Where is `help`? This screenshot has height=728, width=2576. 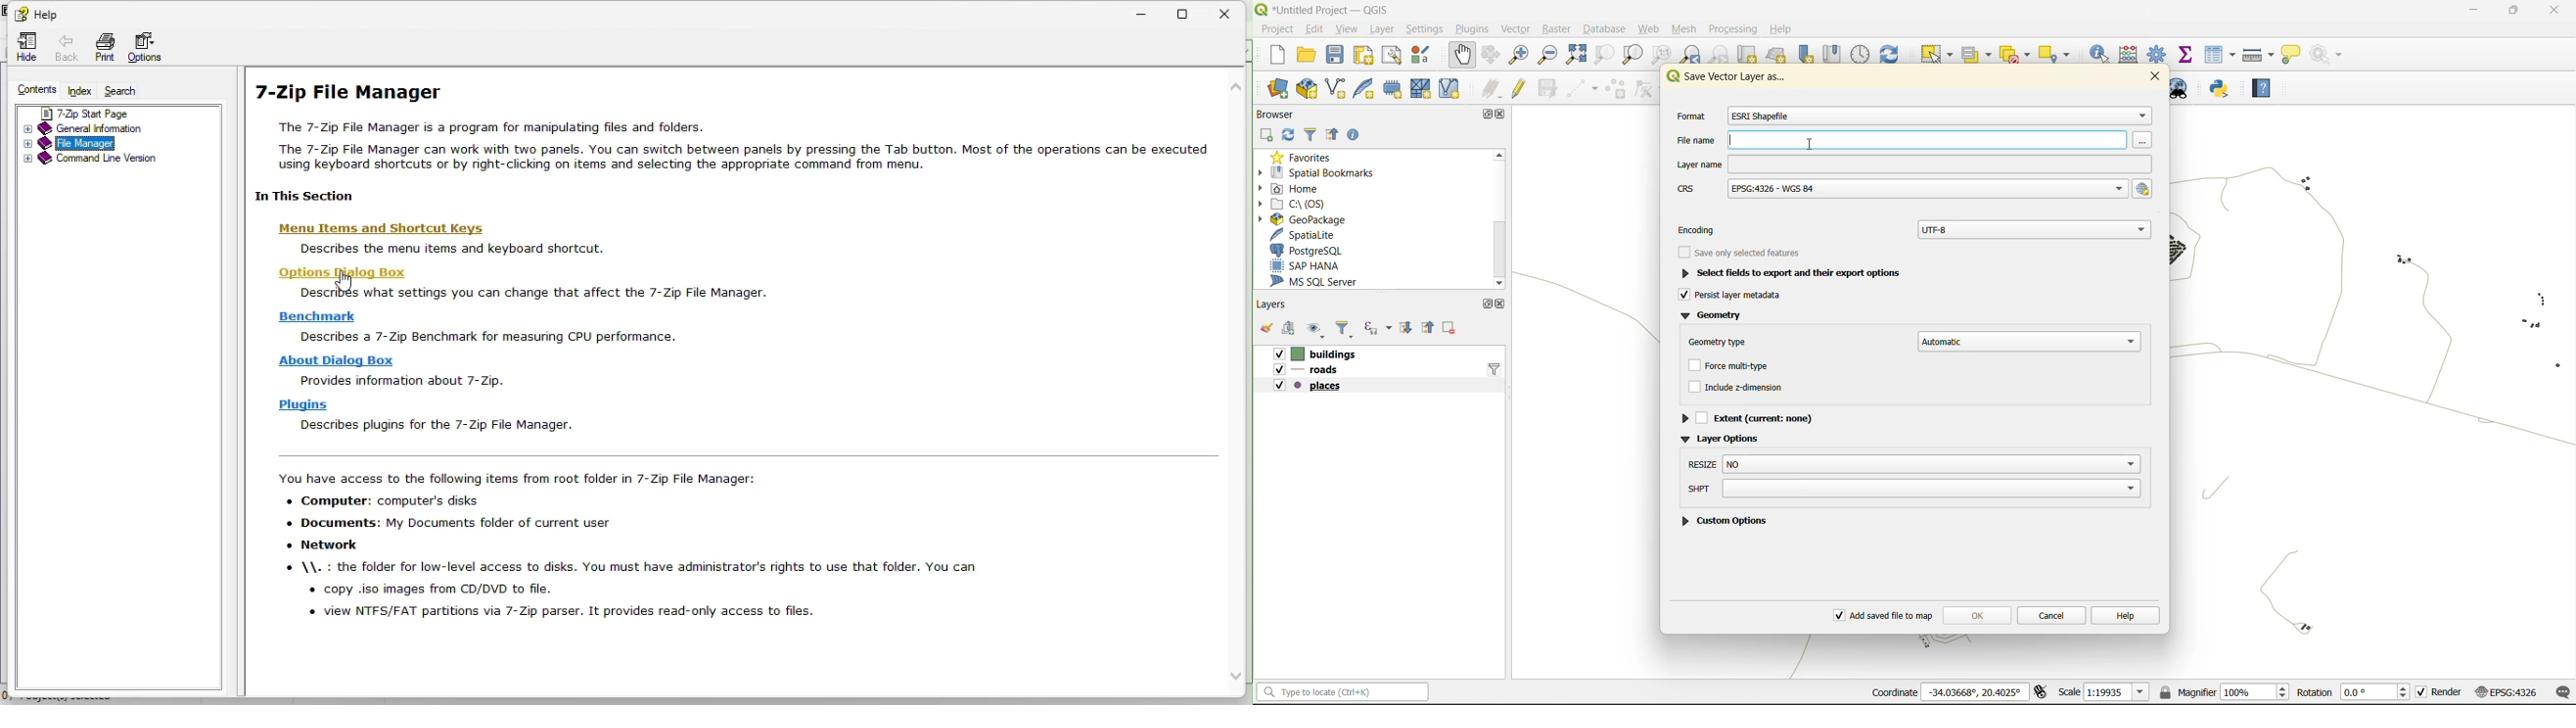 help is located at coordinates (2266, 85).